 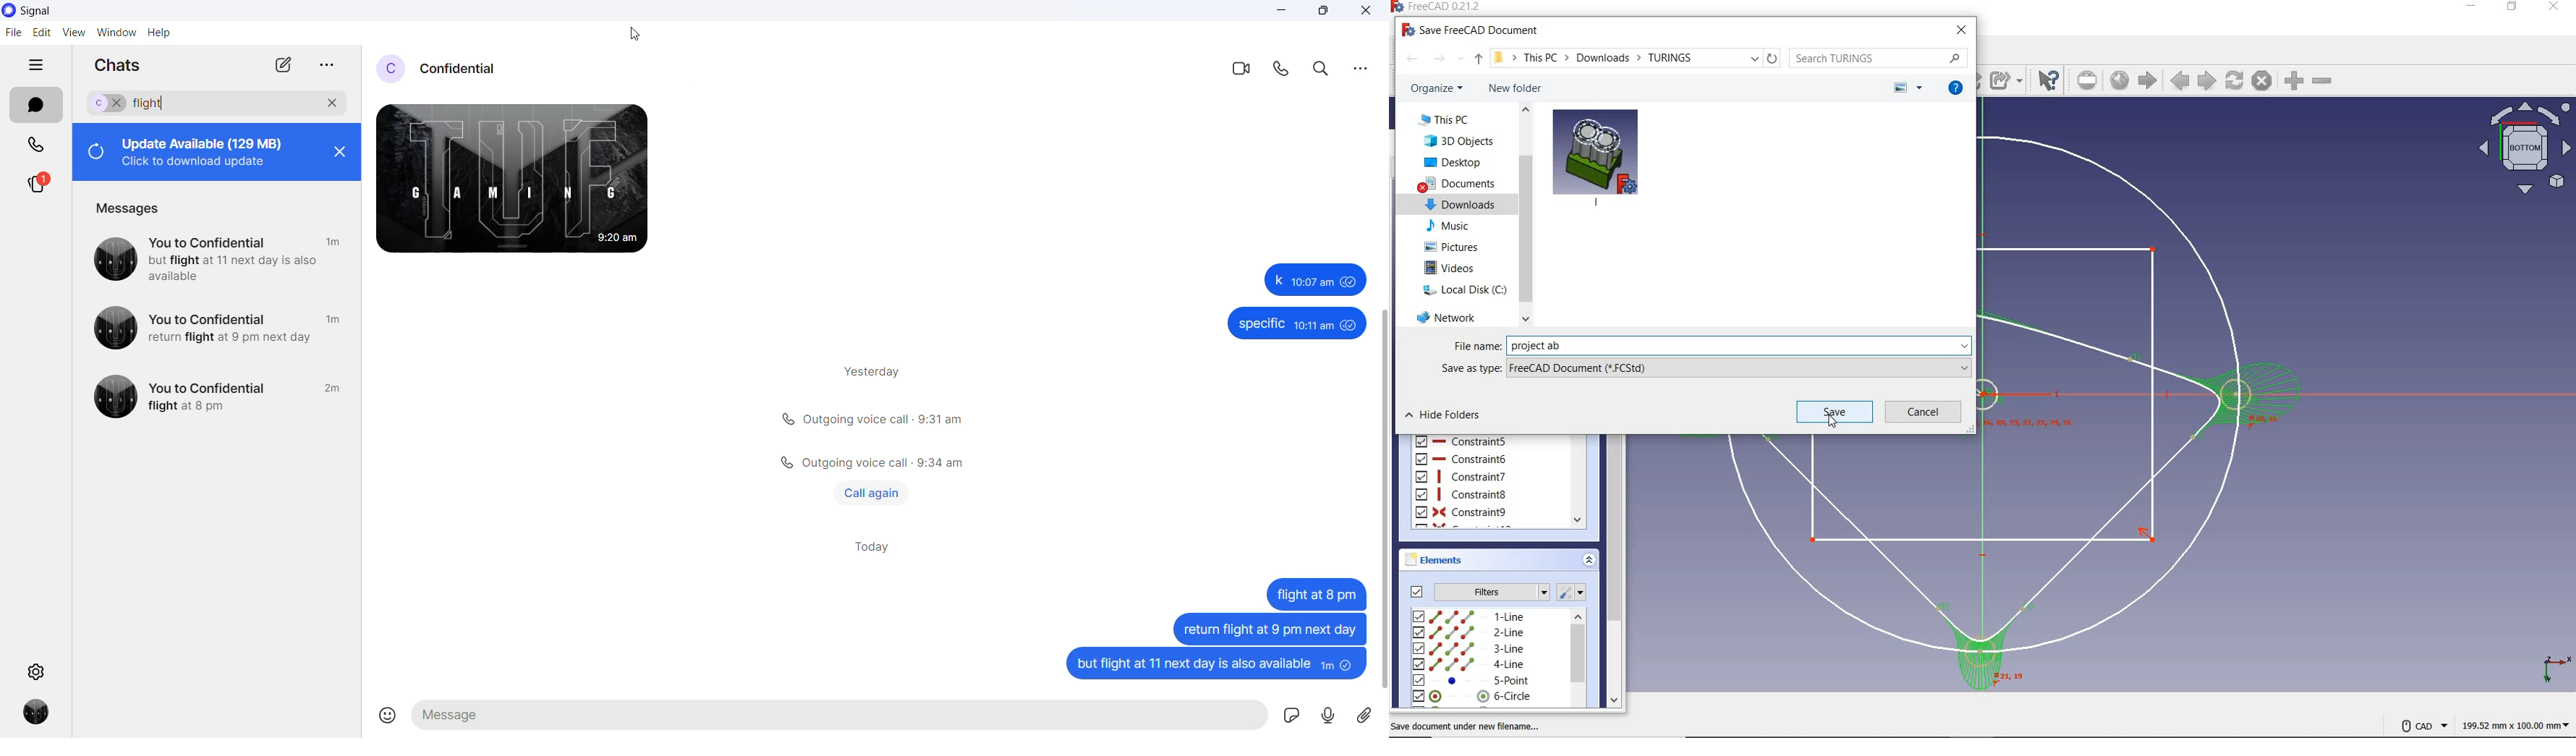 I want to click on scroll bar, so click(x=1616, y=571).